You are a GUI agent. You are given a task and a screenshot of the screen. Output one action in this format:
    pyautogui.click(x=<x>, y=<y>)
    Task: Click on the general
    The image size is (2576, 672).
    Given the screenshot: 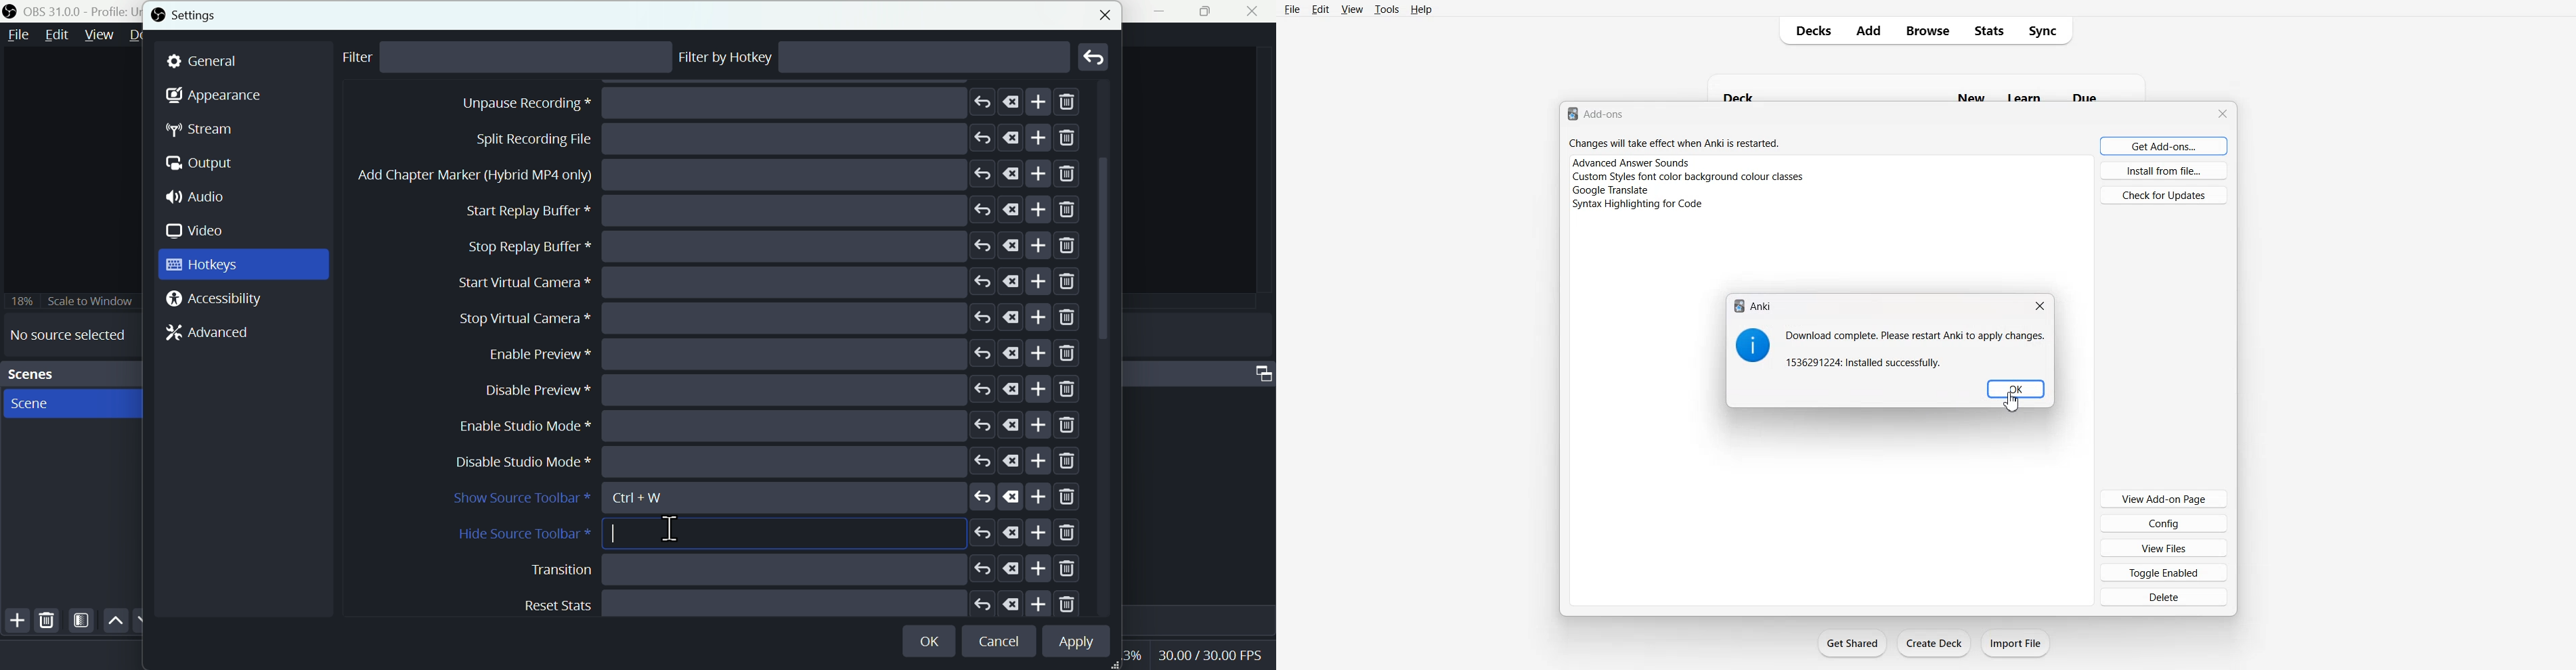 What is the action you would take?
    pyautogui.click(x=244, y=61)
    